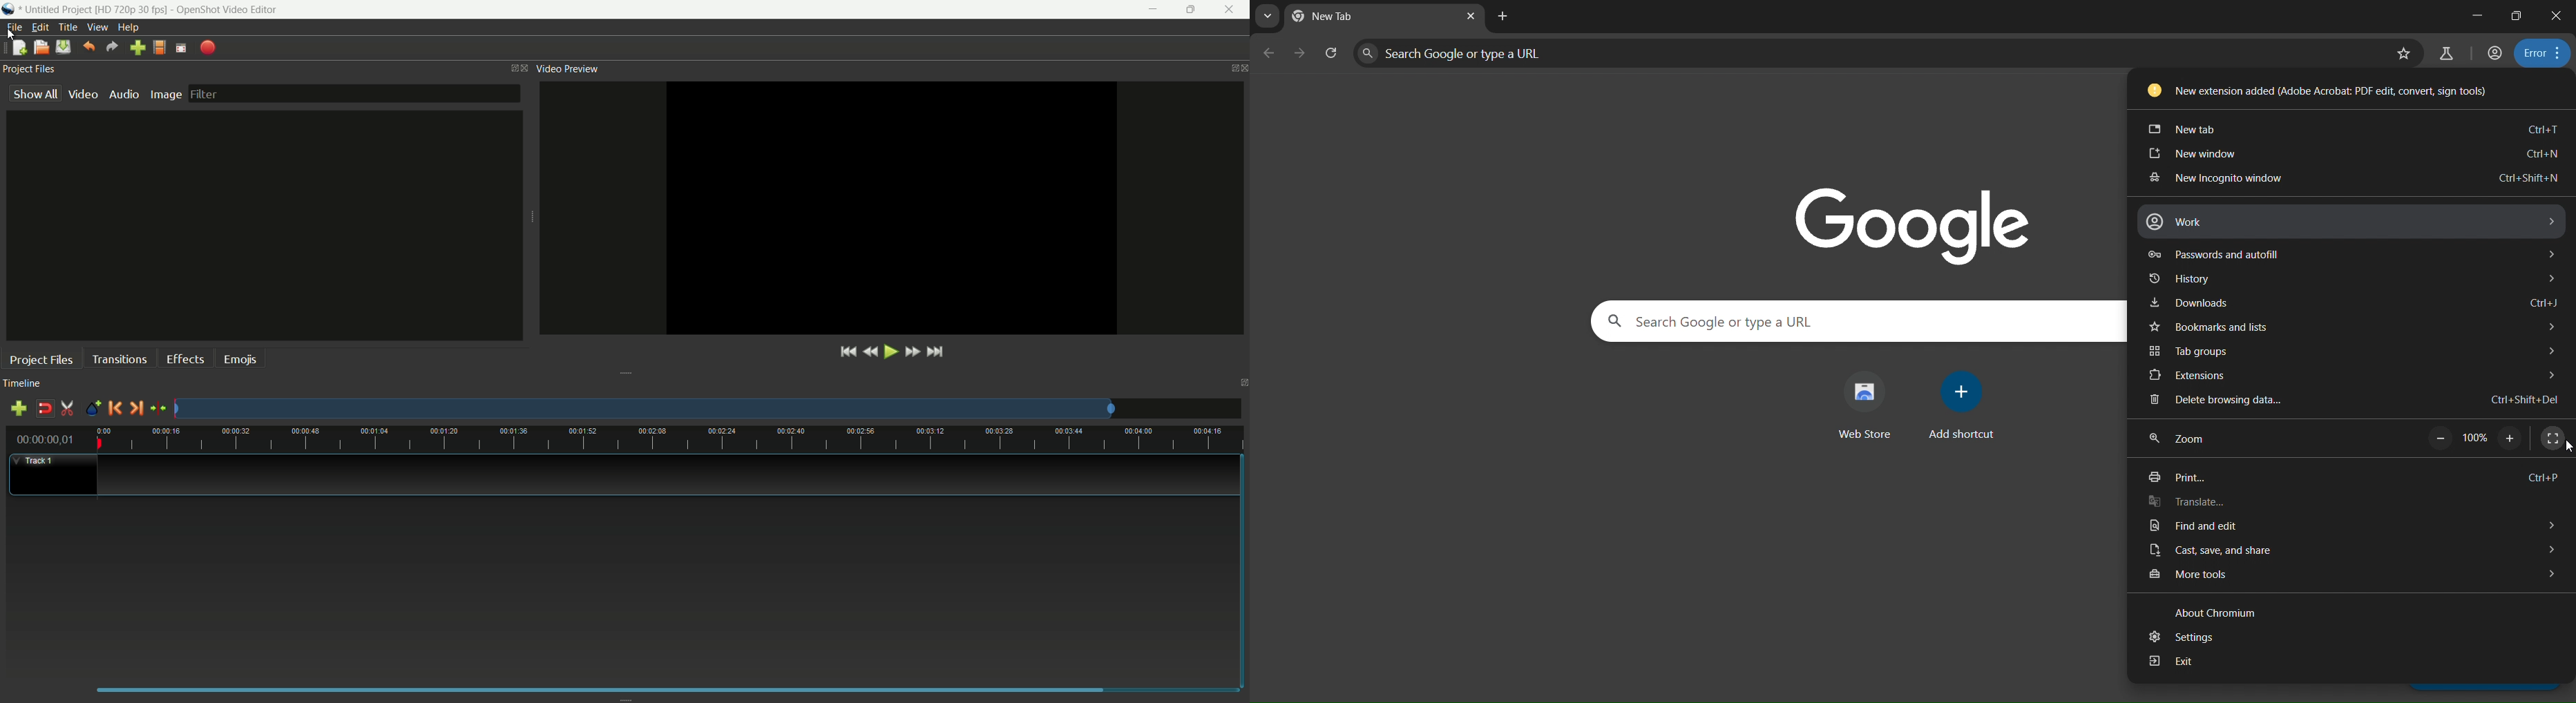 The image size is (2576, 728). What do you see at coordinates (228, 10) in the screenshot?
I see `app name` at bounding box center [228, 10].